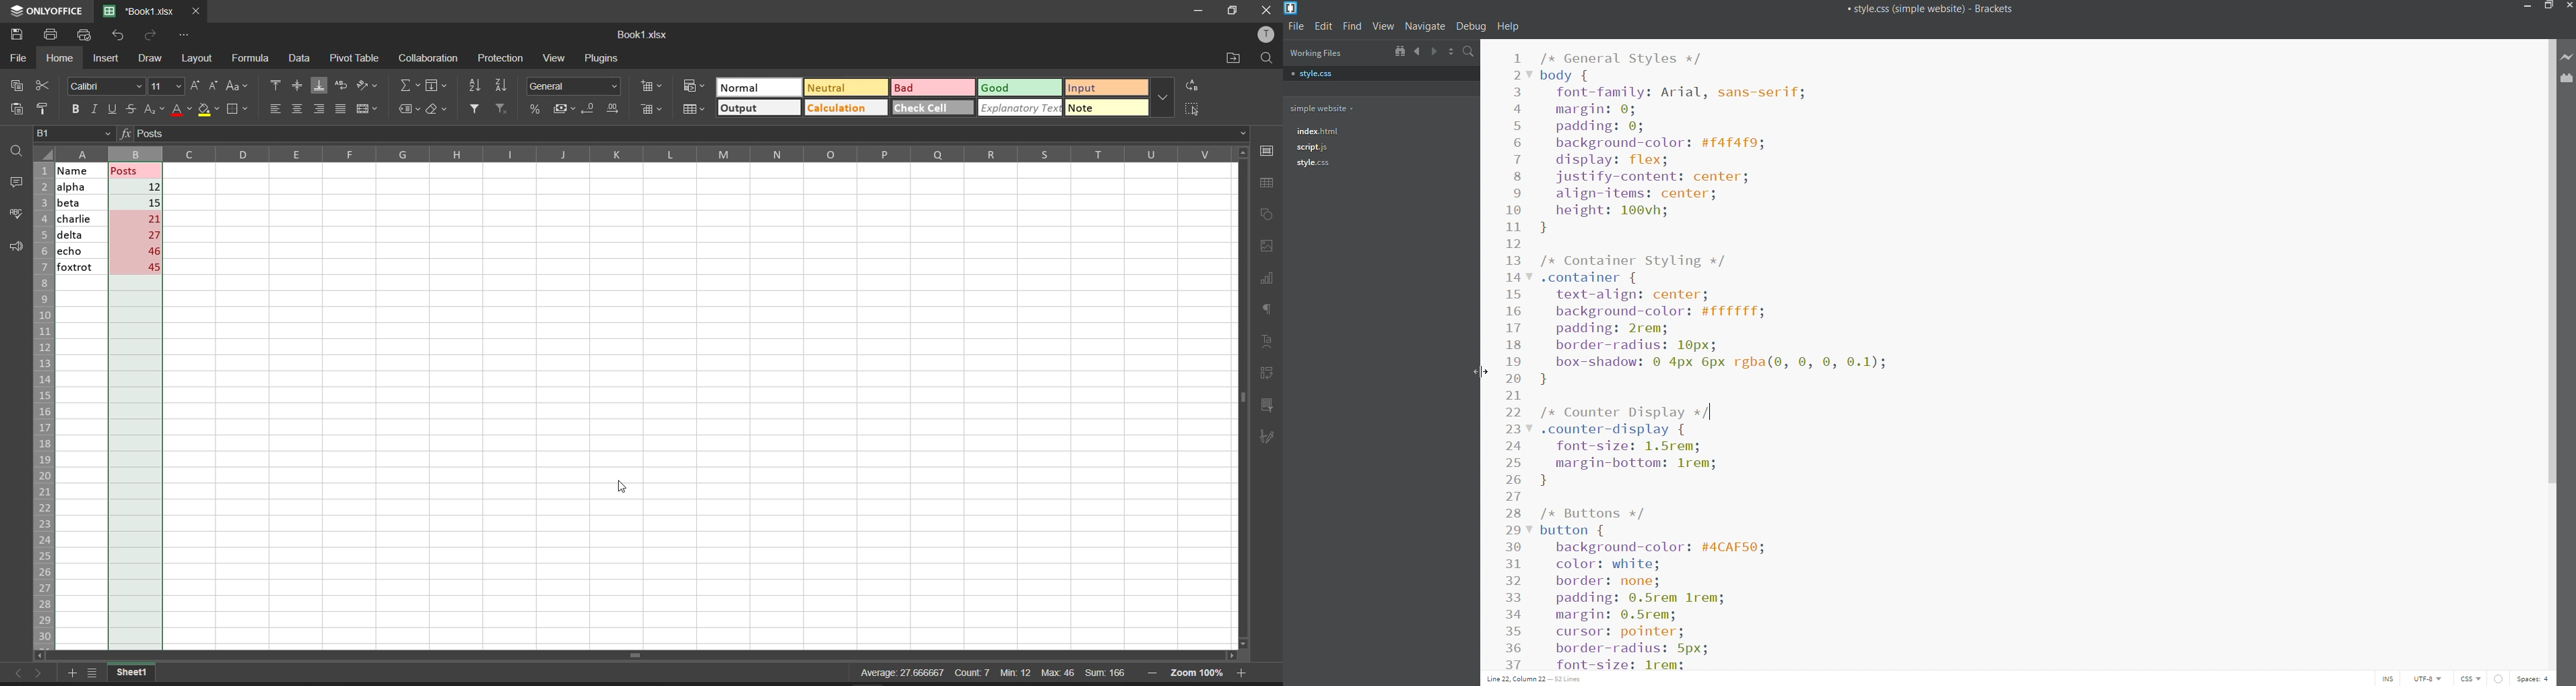  Describe the element at coordinates (237, 110) in the screenshot. I see `borders` at that location.